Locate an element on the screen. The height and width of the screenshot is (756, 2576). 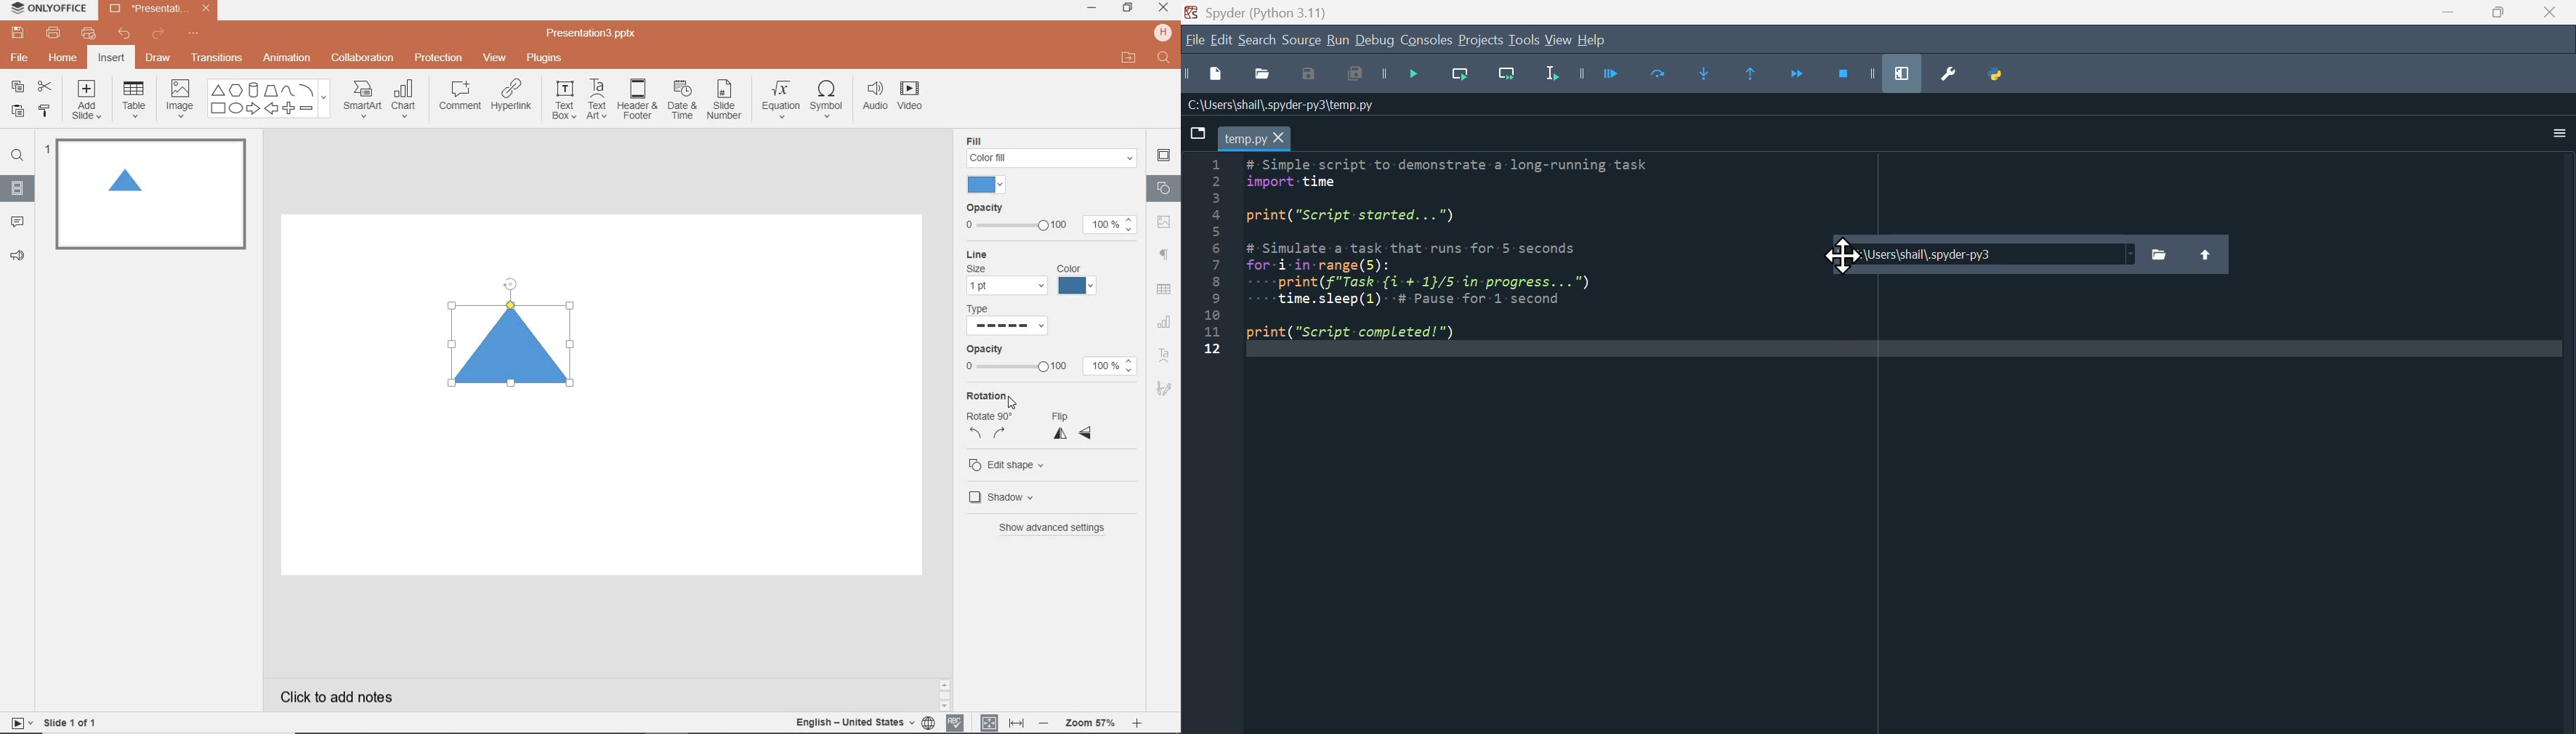
SMARTART is located at coordinates (363, 104).